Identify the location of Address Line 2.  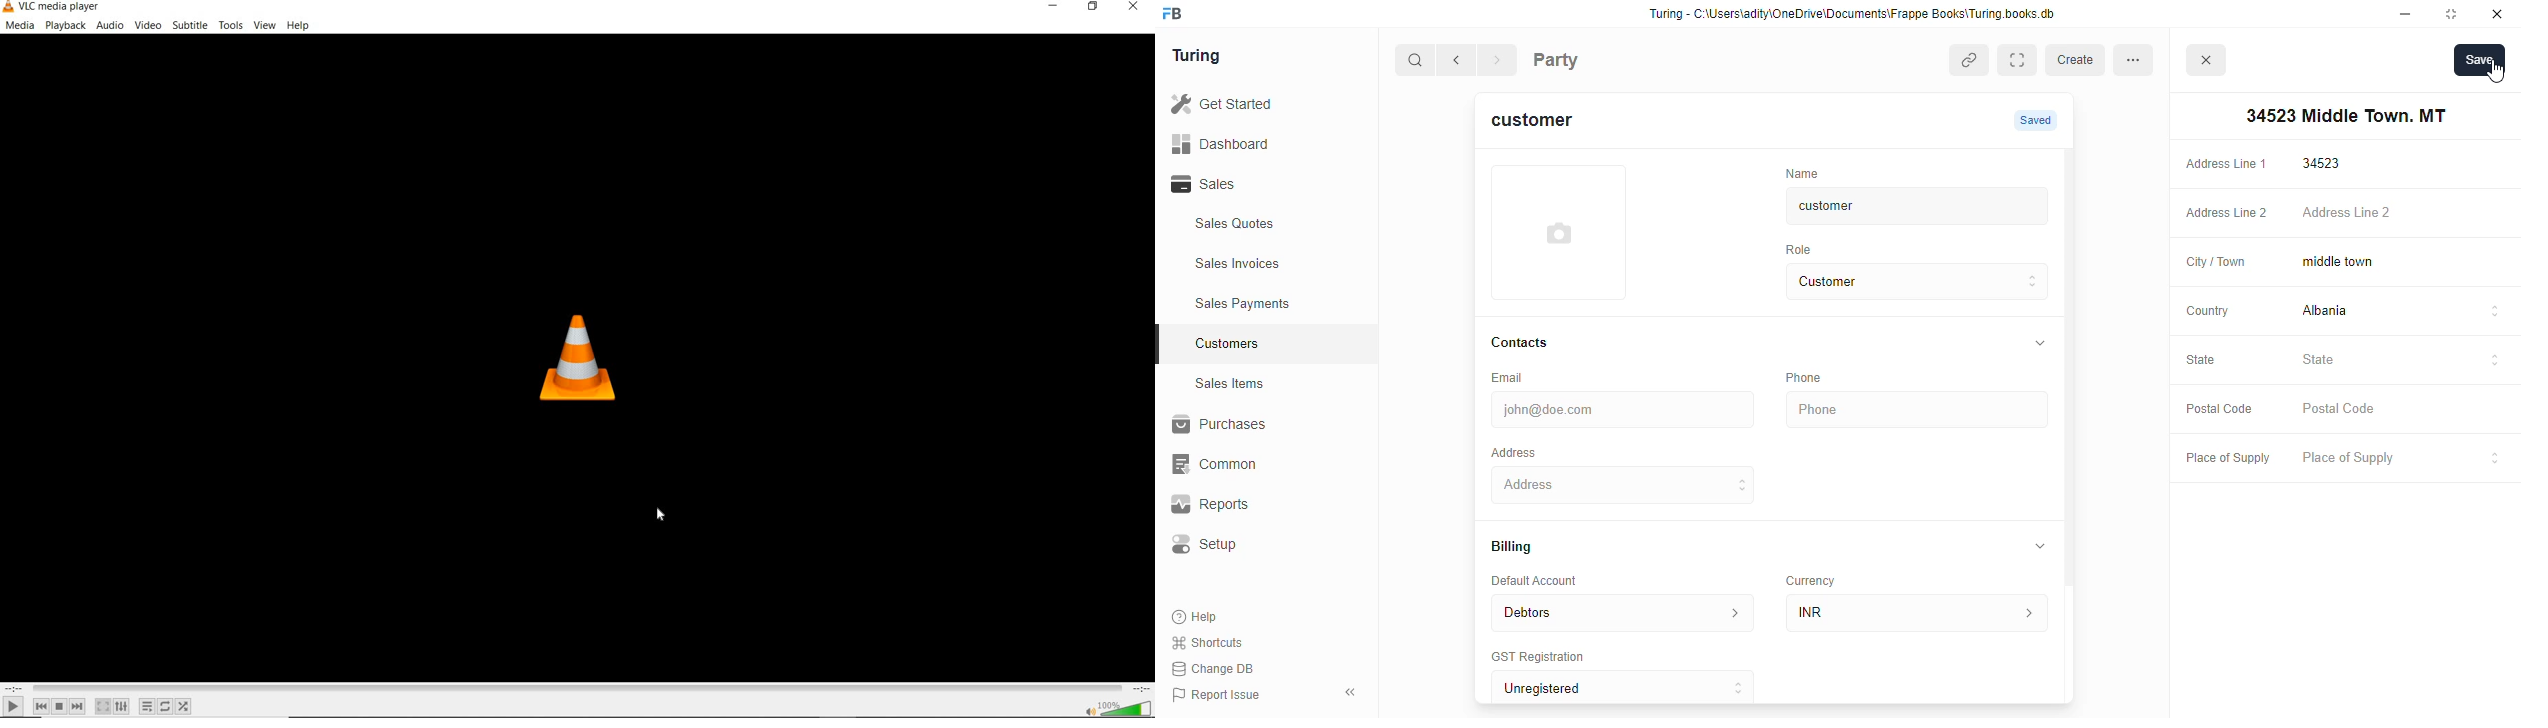
(2403, 214).